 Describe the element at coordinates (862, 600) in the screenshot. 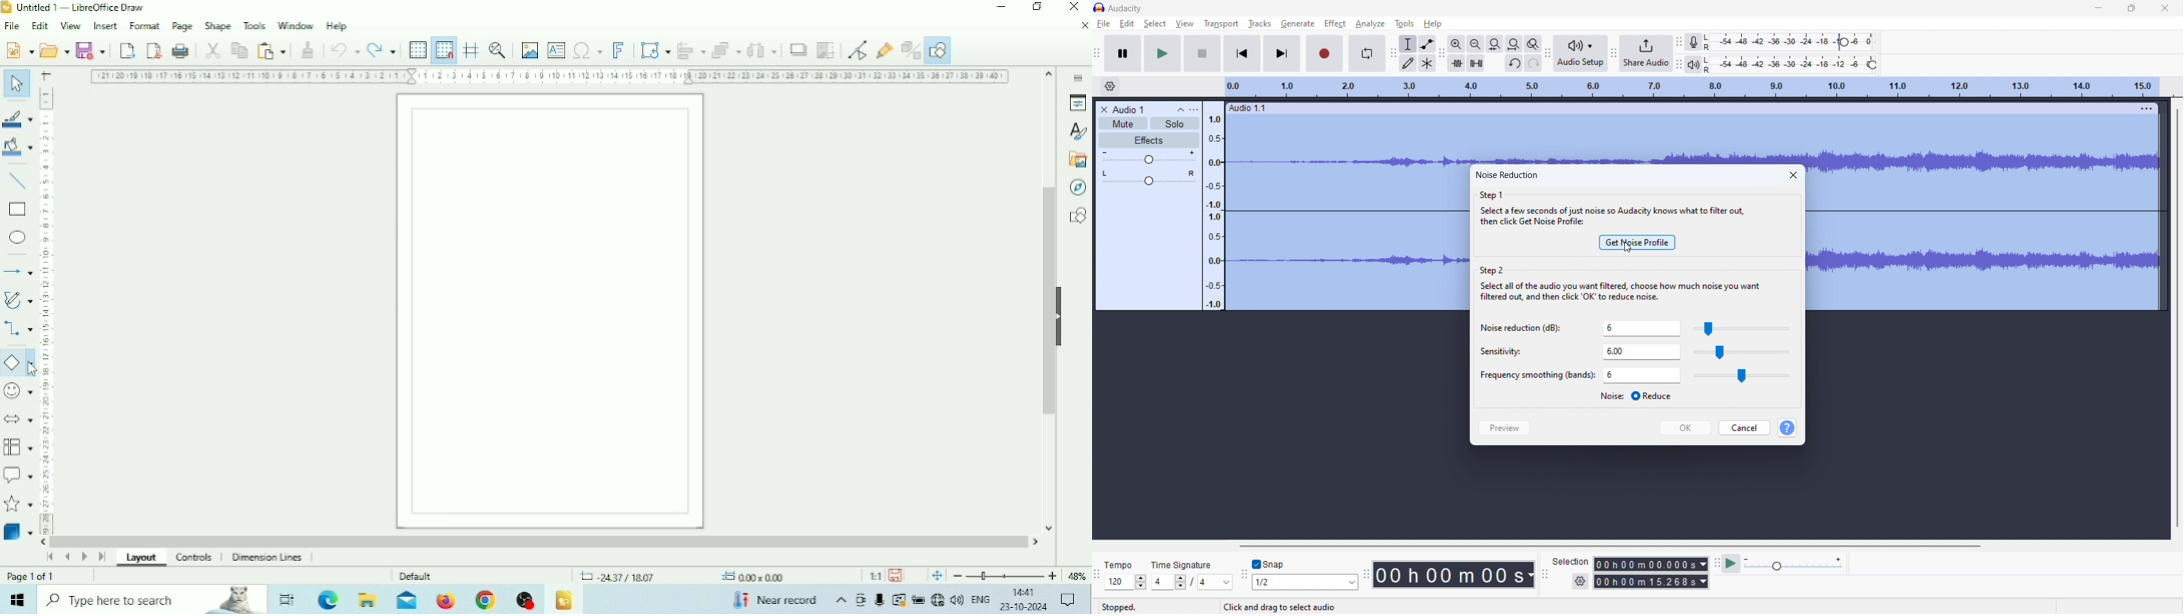

I see `Meet Now` at that location.